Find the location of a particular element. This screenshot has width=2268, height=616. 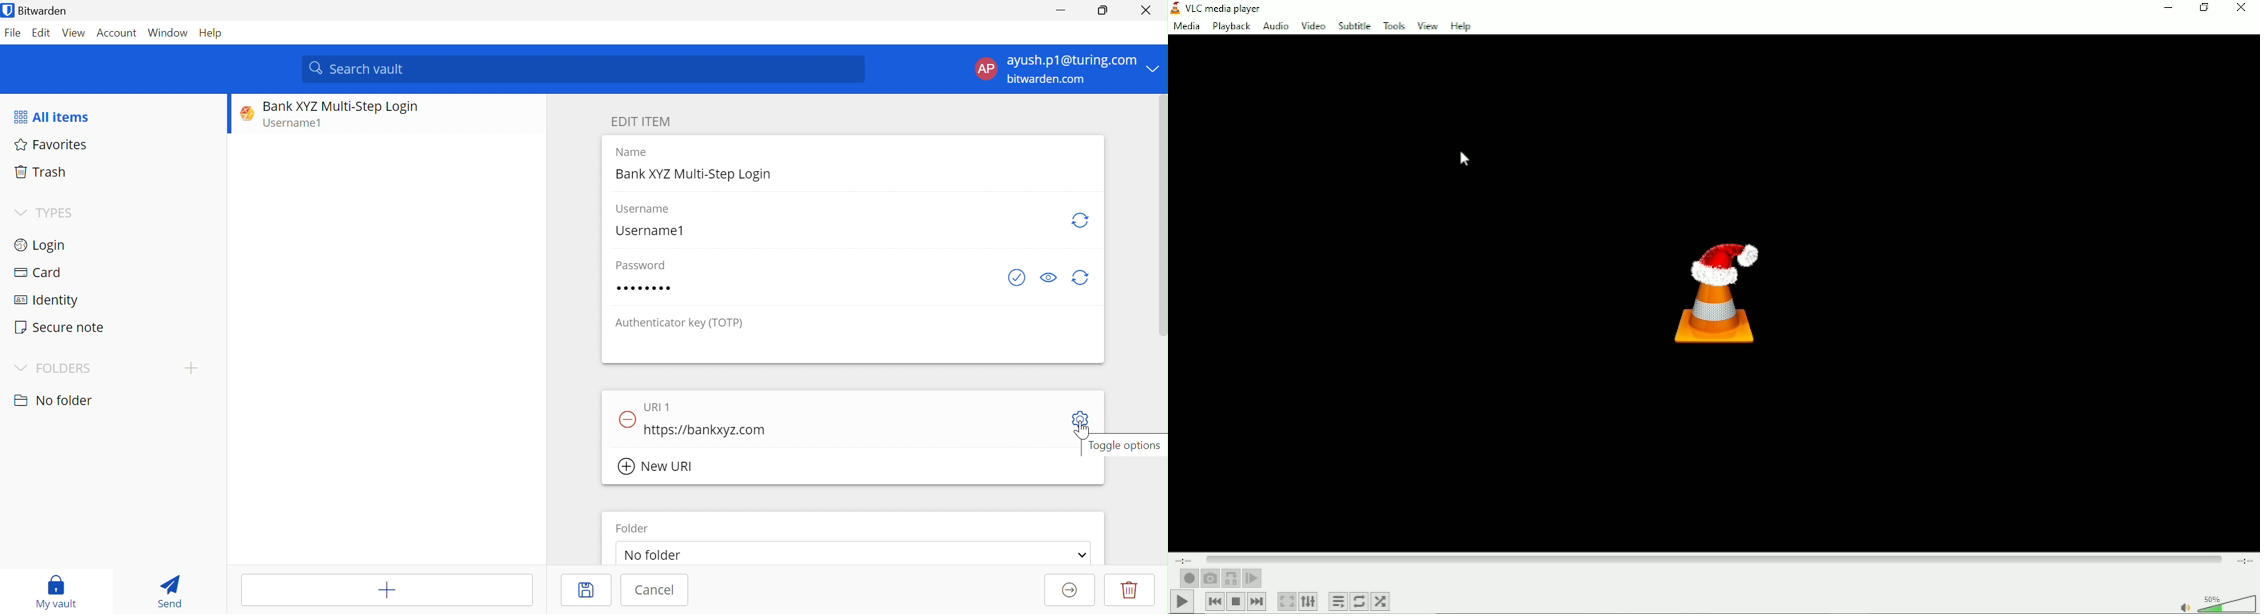

VLC media player is located at coordinates (1231, 8).